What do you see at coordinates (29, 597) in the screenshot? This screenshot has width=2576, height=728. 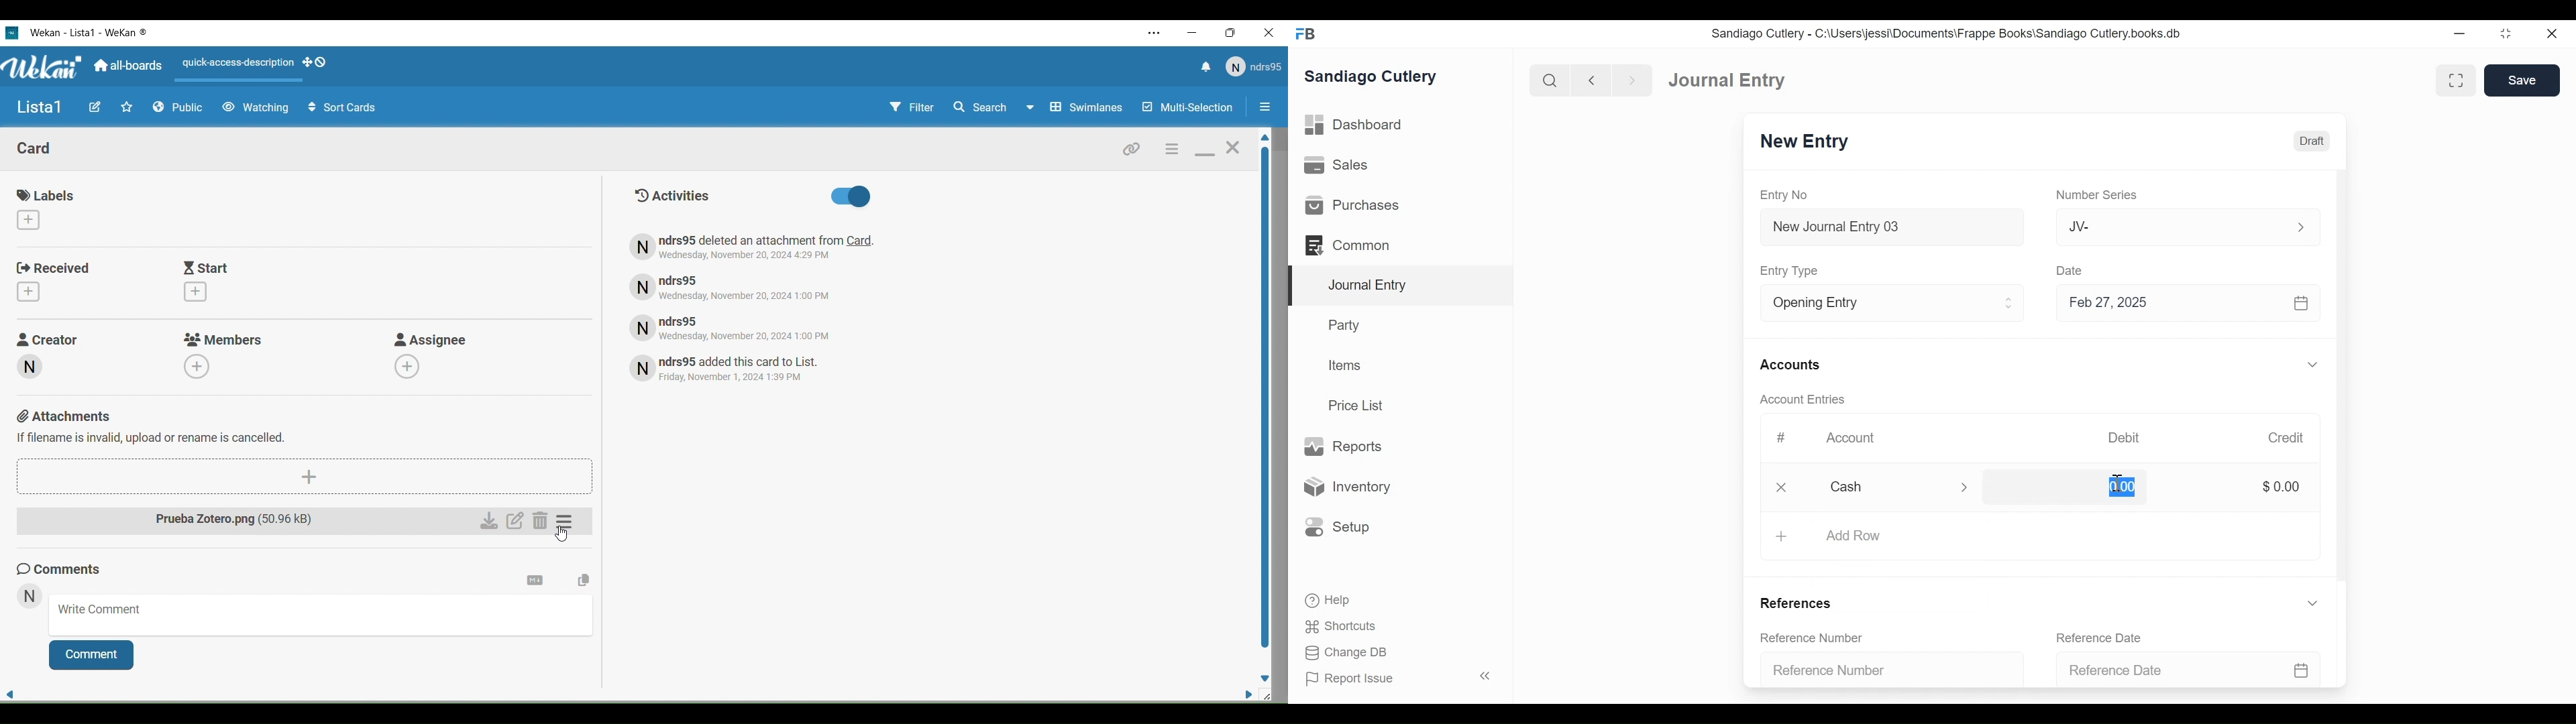 I see `User` at bounding box center [29, 597].